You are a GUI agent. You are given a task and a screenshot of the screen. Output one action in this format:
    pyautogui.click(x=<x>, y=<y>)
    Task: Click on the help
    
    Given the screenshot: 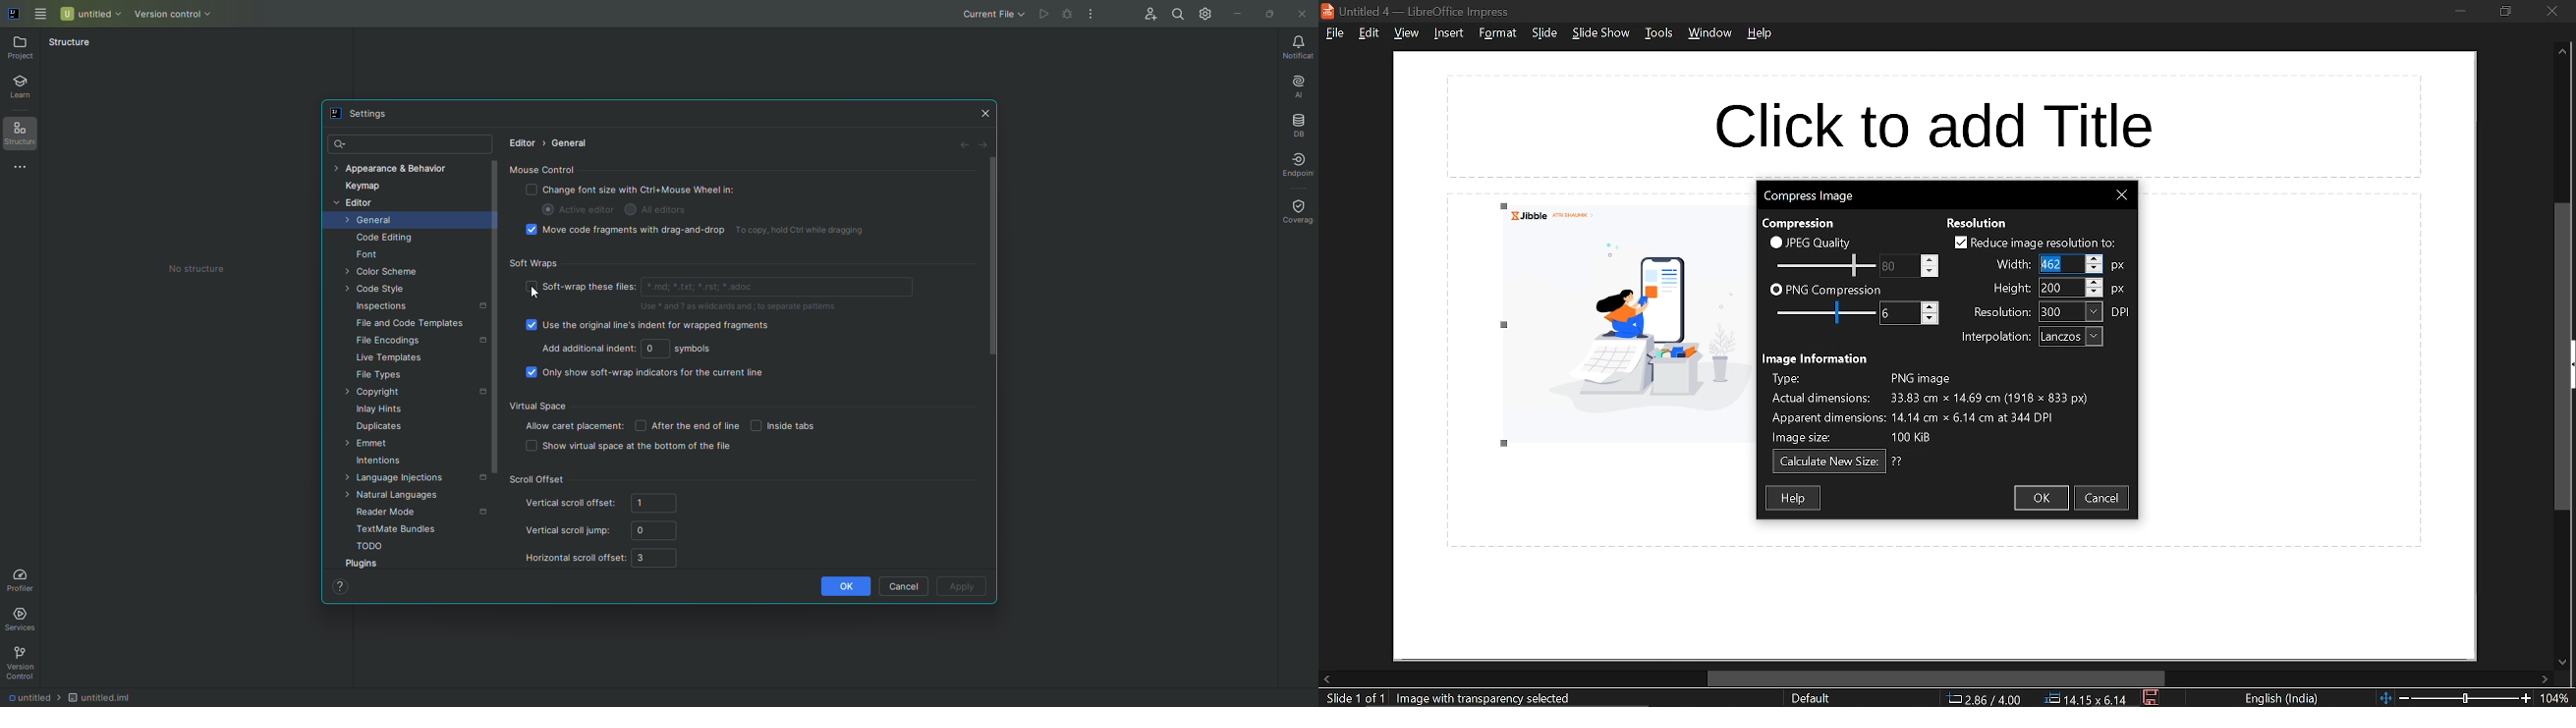 What is the action you would take?
    pyautogui.click(x=1762, y=33)
    